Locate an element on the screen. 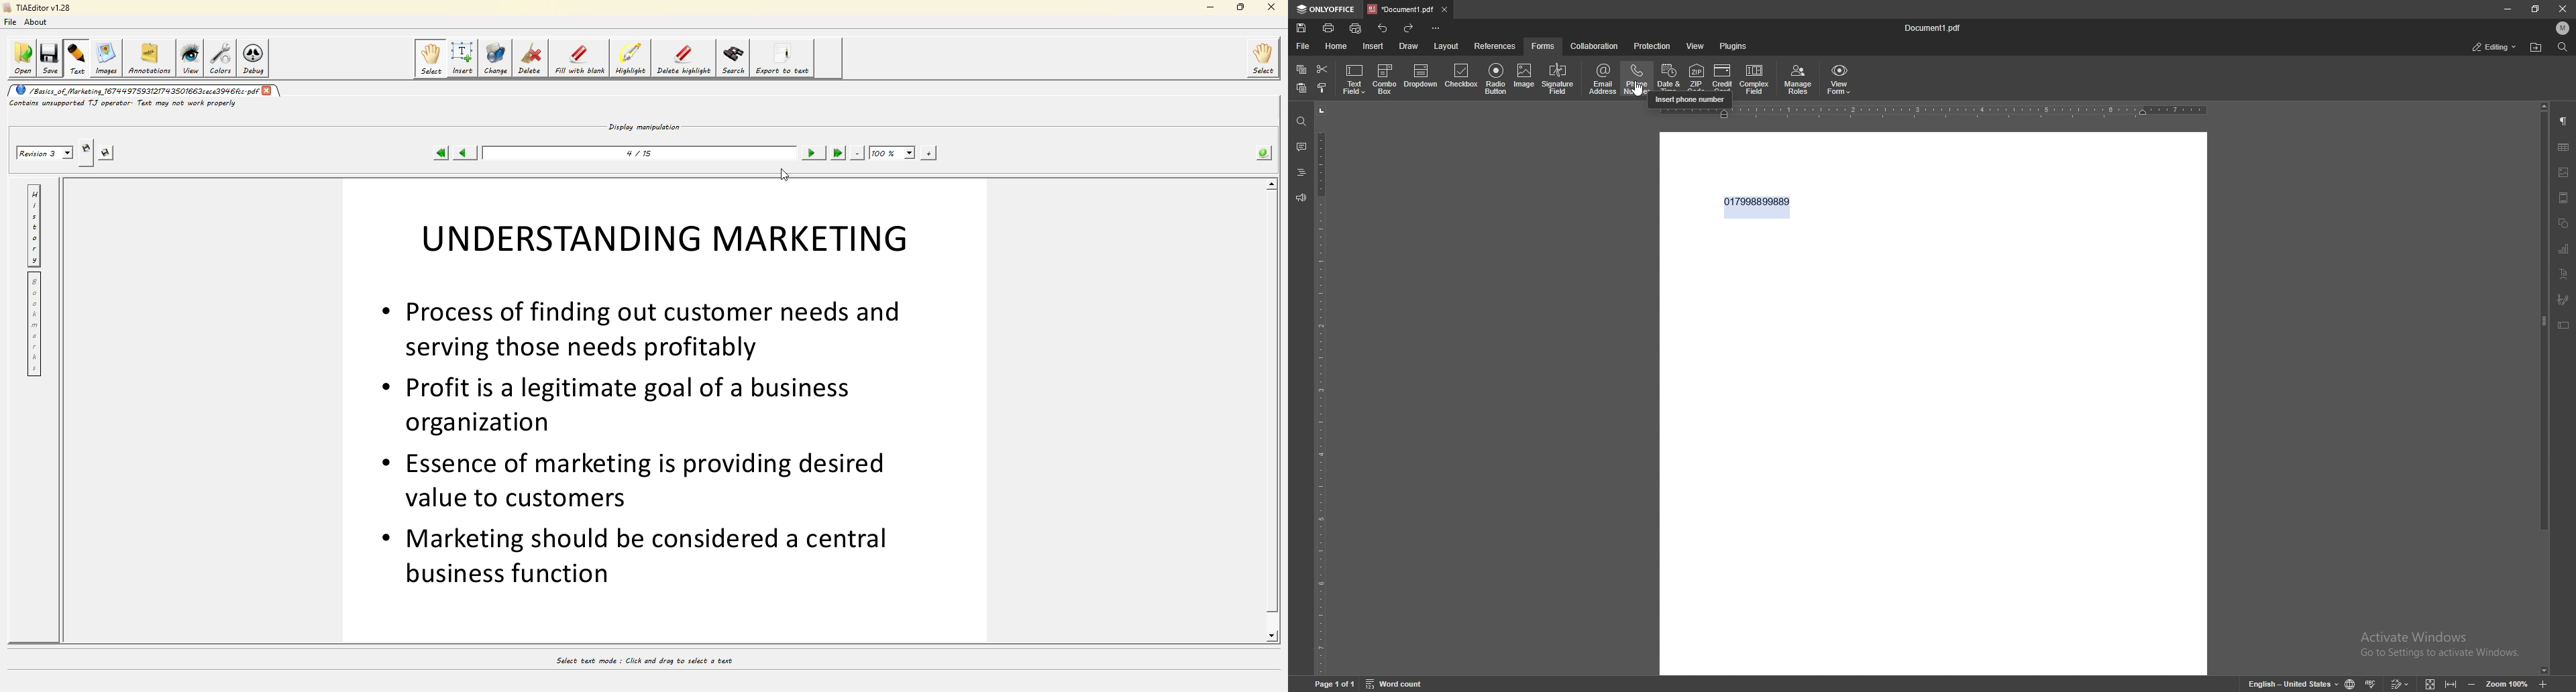  spell check is located at coordinates (2373, 683).